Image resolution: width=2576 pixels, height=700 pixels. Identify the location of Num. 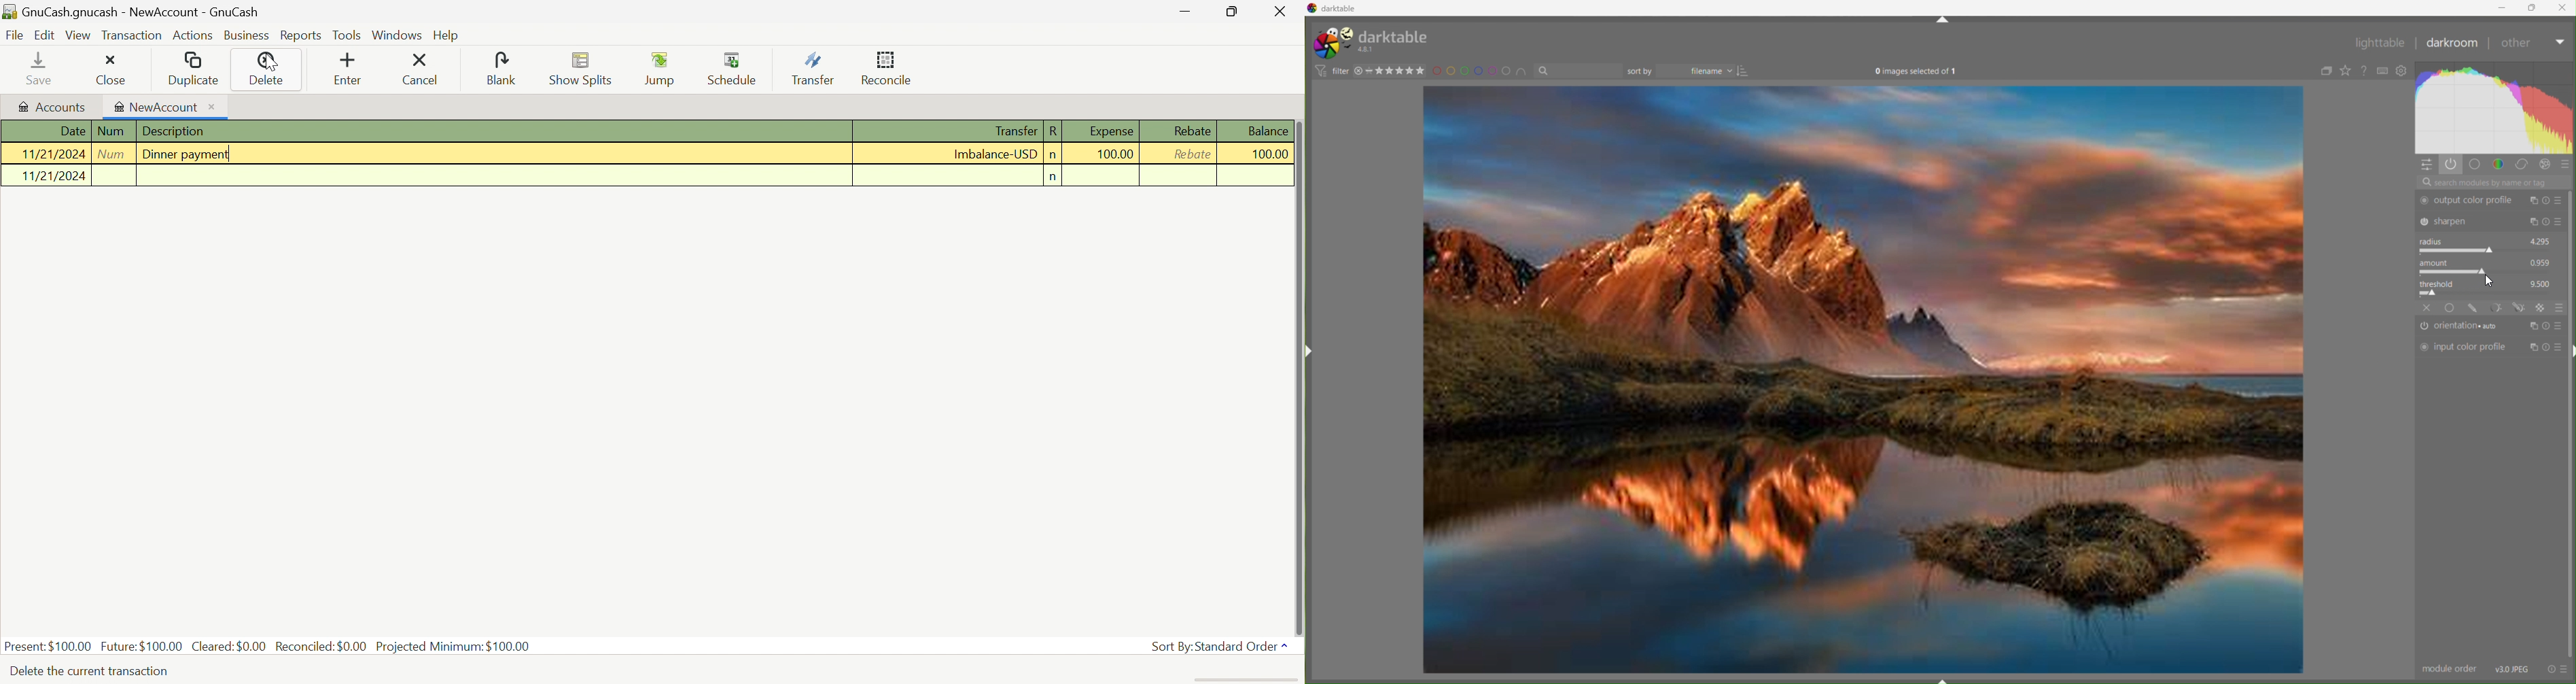
(113, 154).